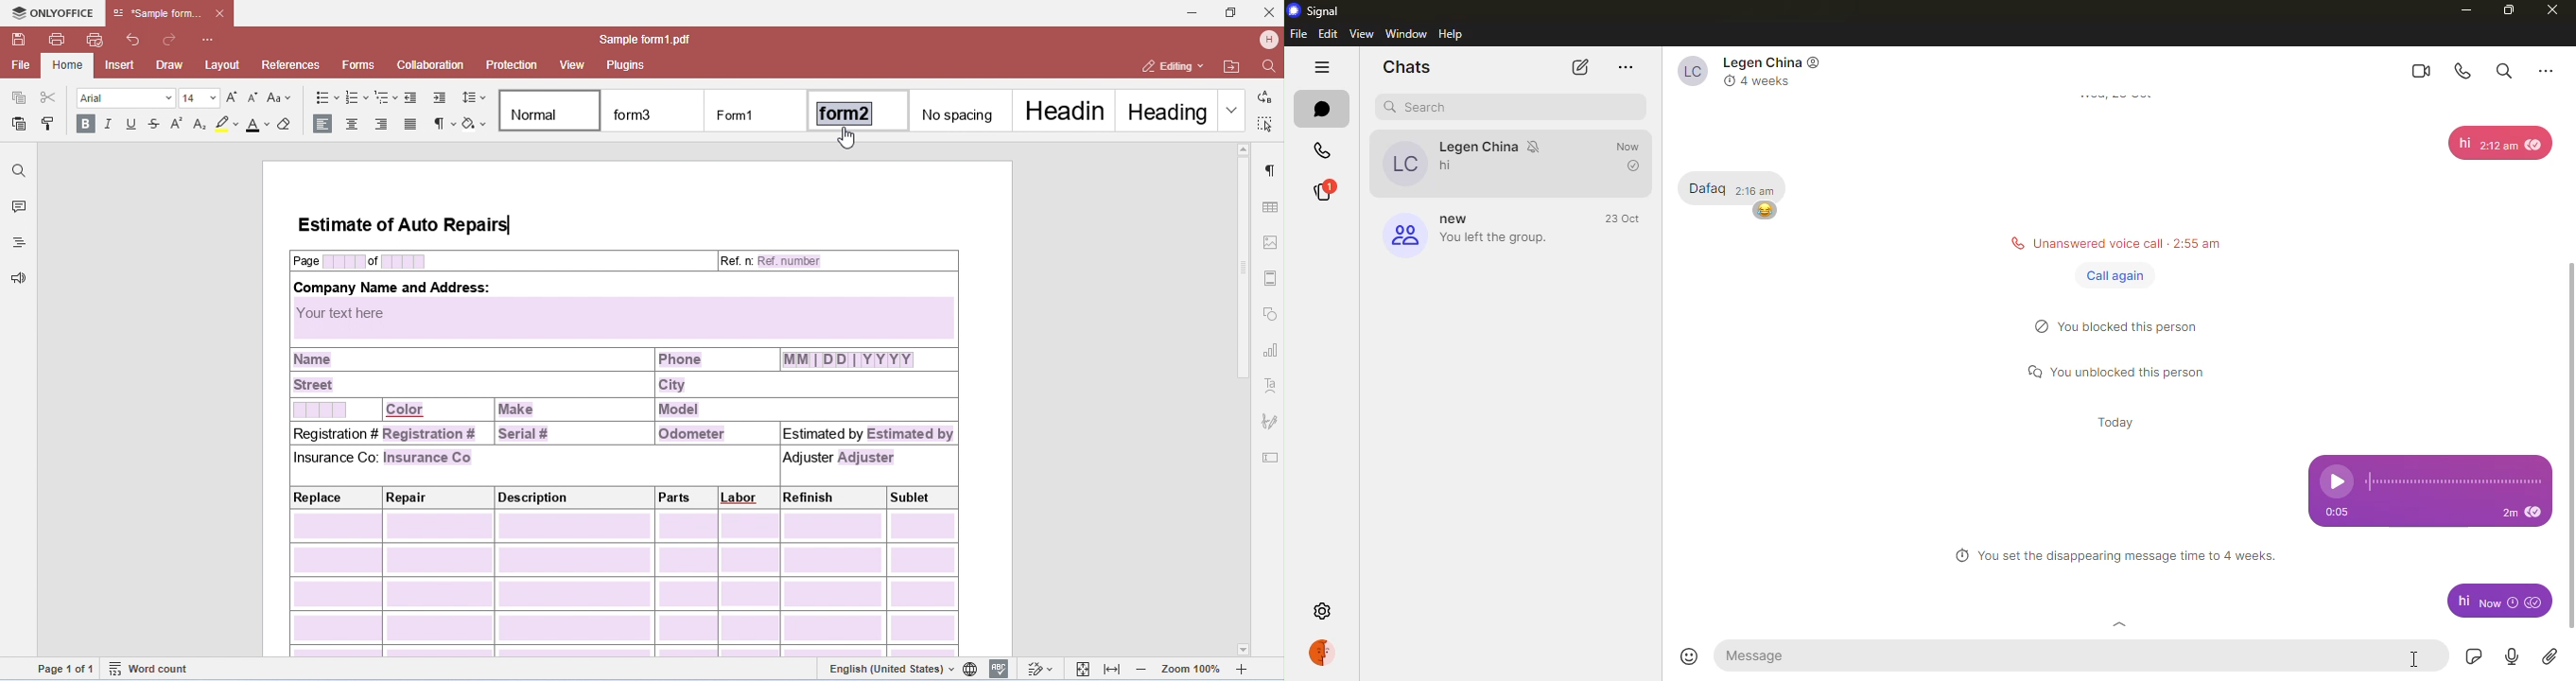  What do you see at coordinates (1406, 66) in the screenshot?
I see `chats` at bounding box center [1406, 66].